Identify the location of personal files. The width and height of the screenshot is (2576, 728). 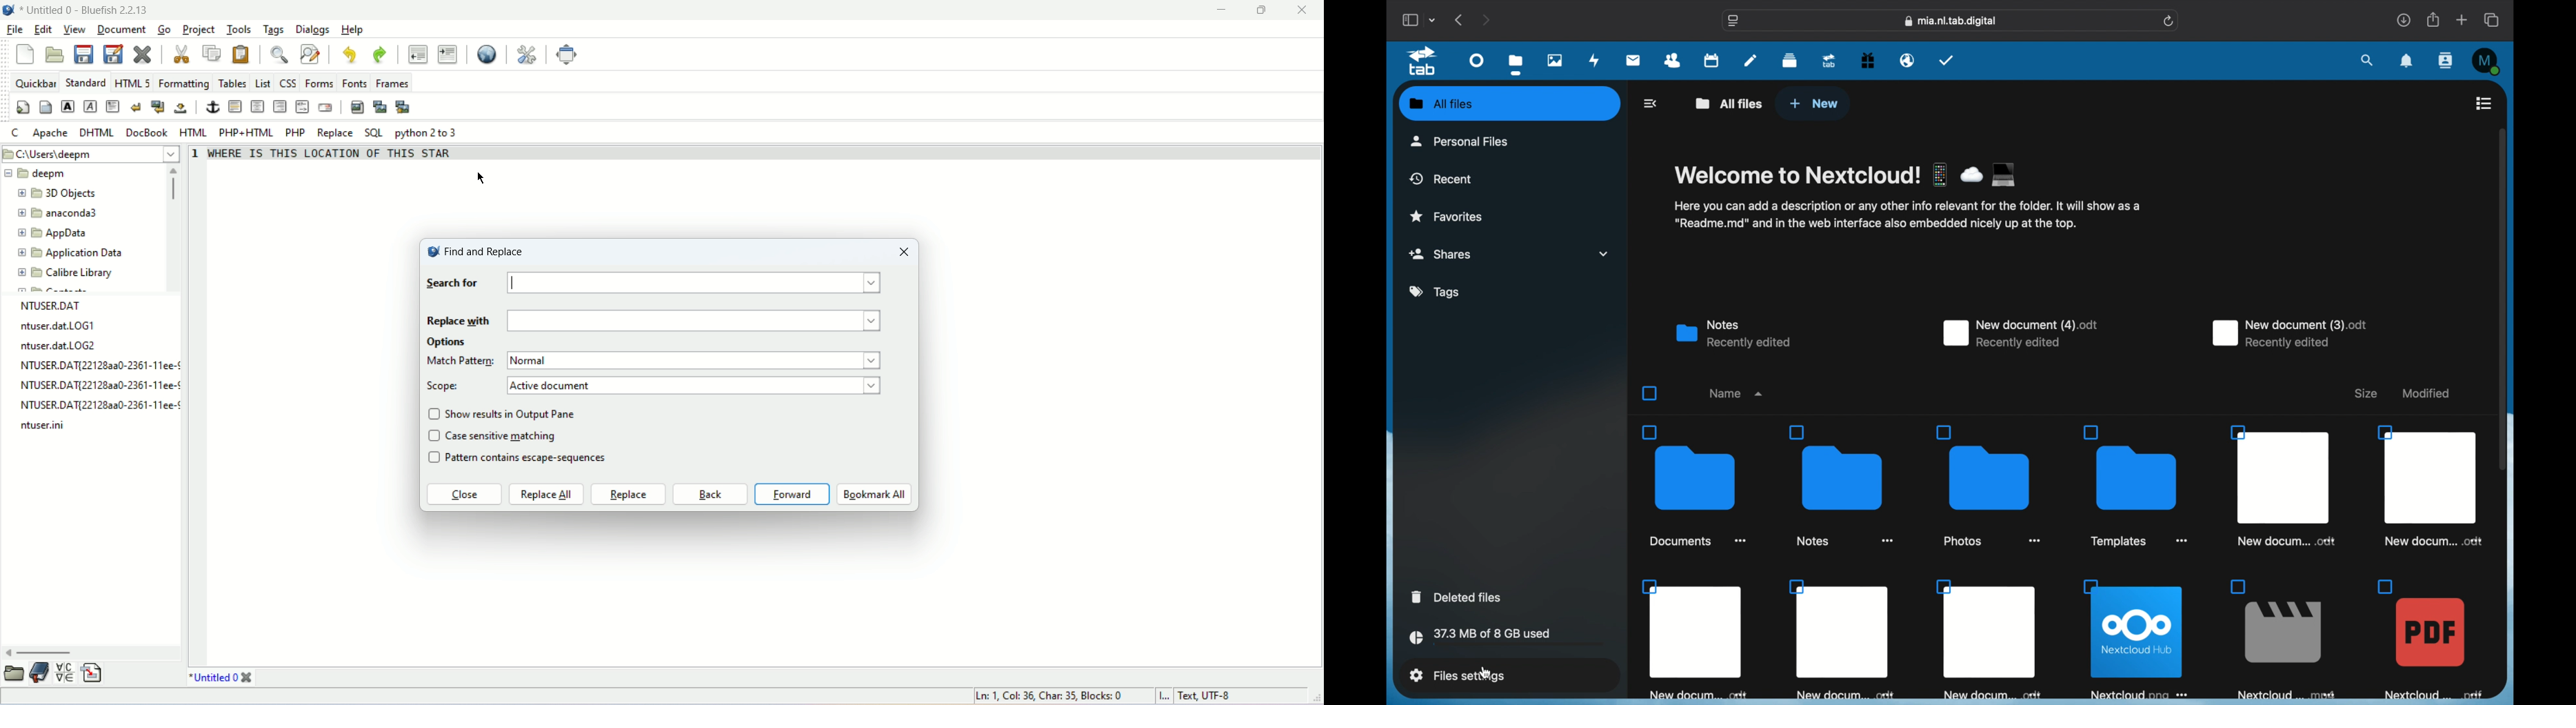
(1460, 141).